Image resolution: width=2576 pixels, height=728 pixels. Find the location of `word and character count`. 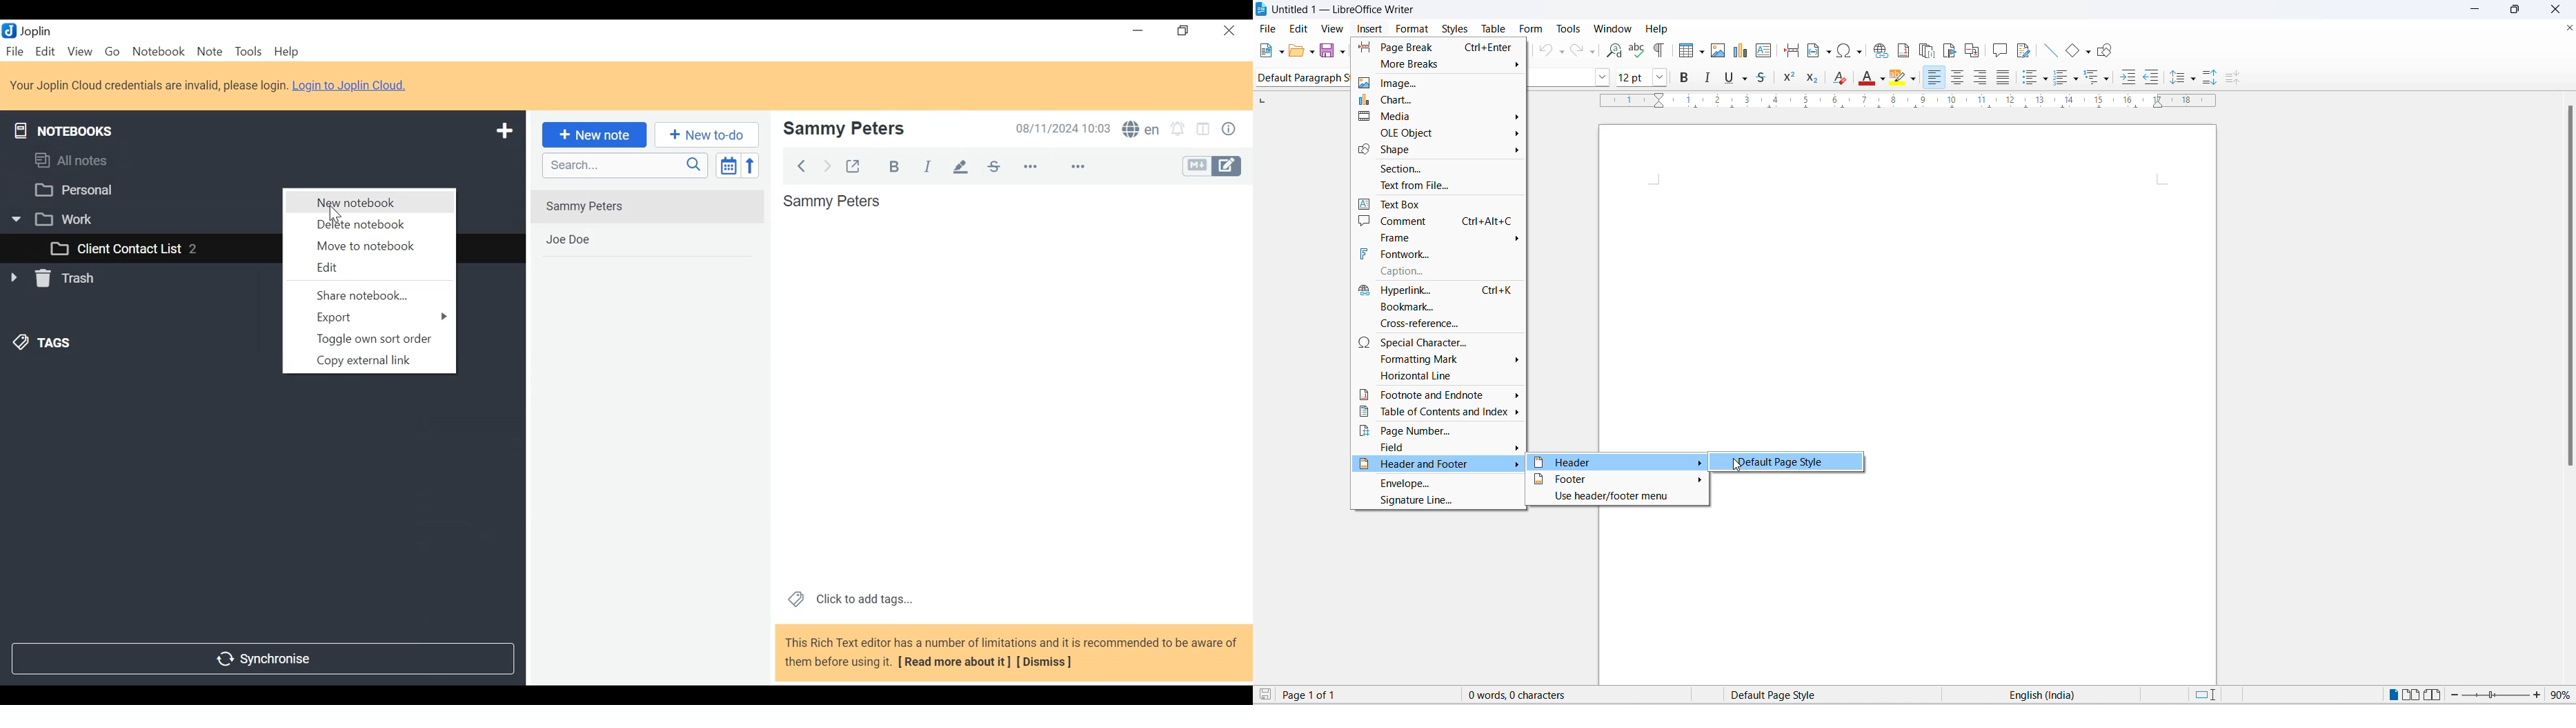

word and character count is located at coordinates (1524, 695).